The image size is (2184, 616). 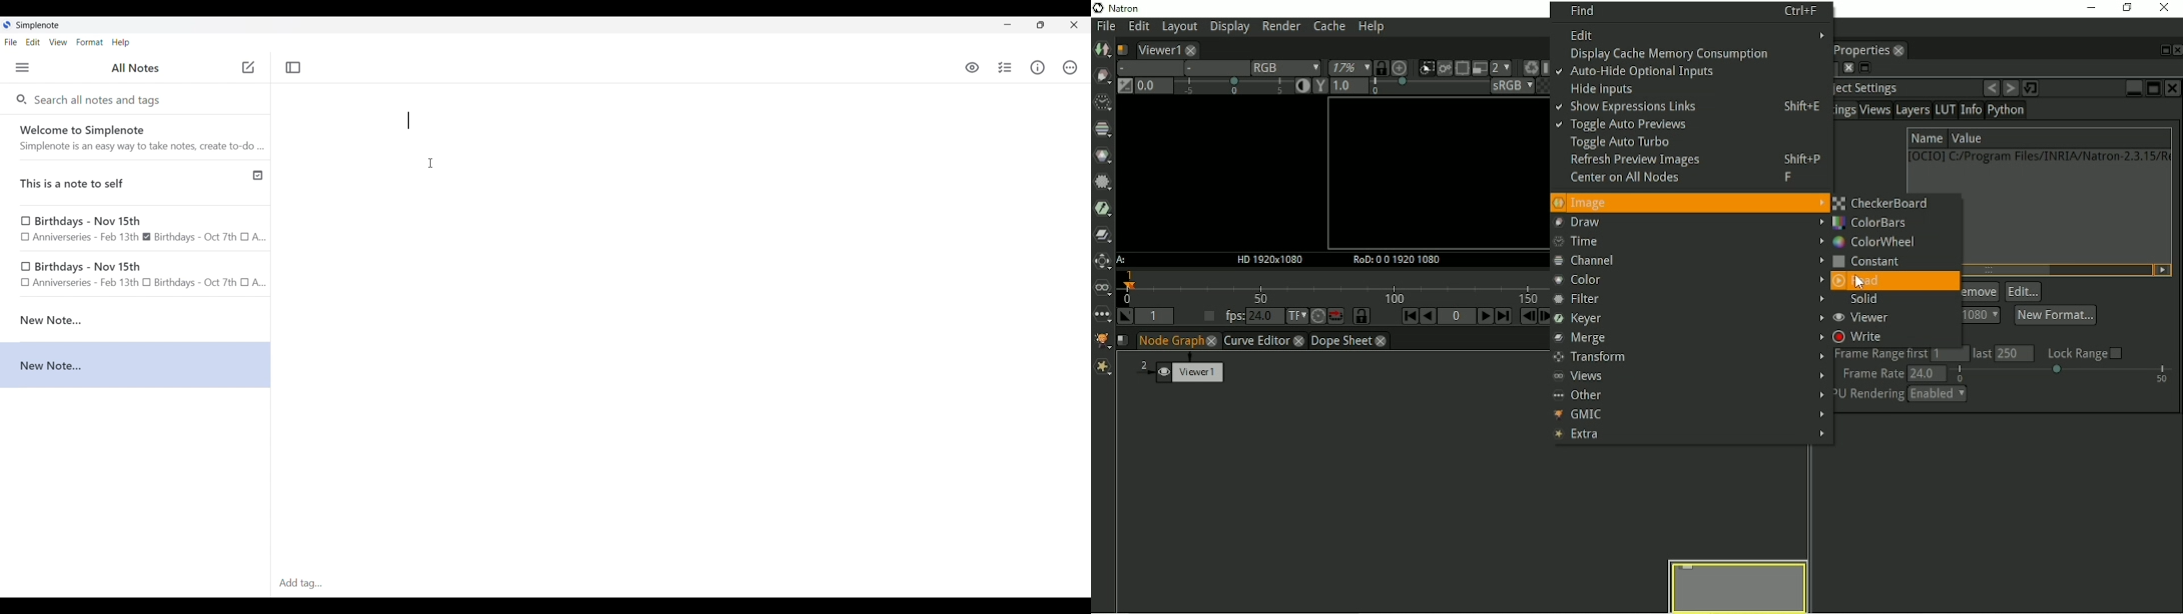 I want to click on Script name, so click(x=1124, y=341).